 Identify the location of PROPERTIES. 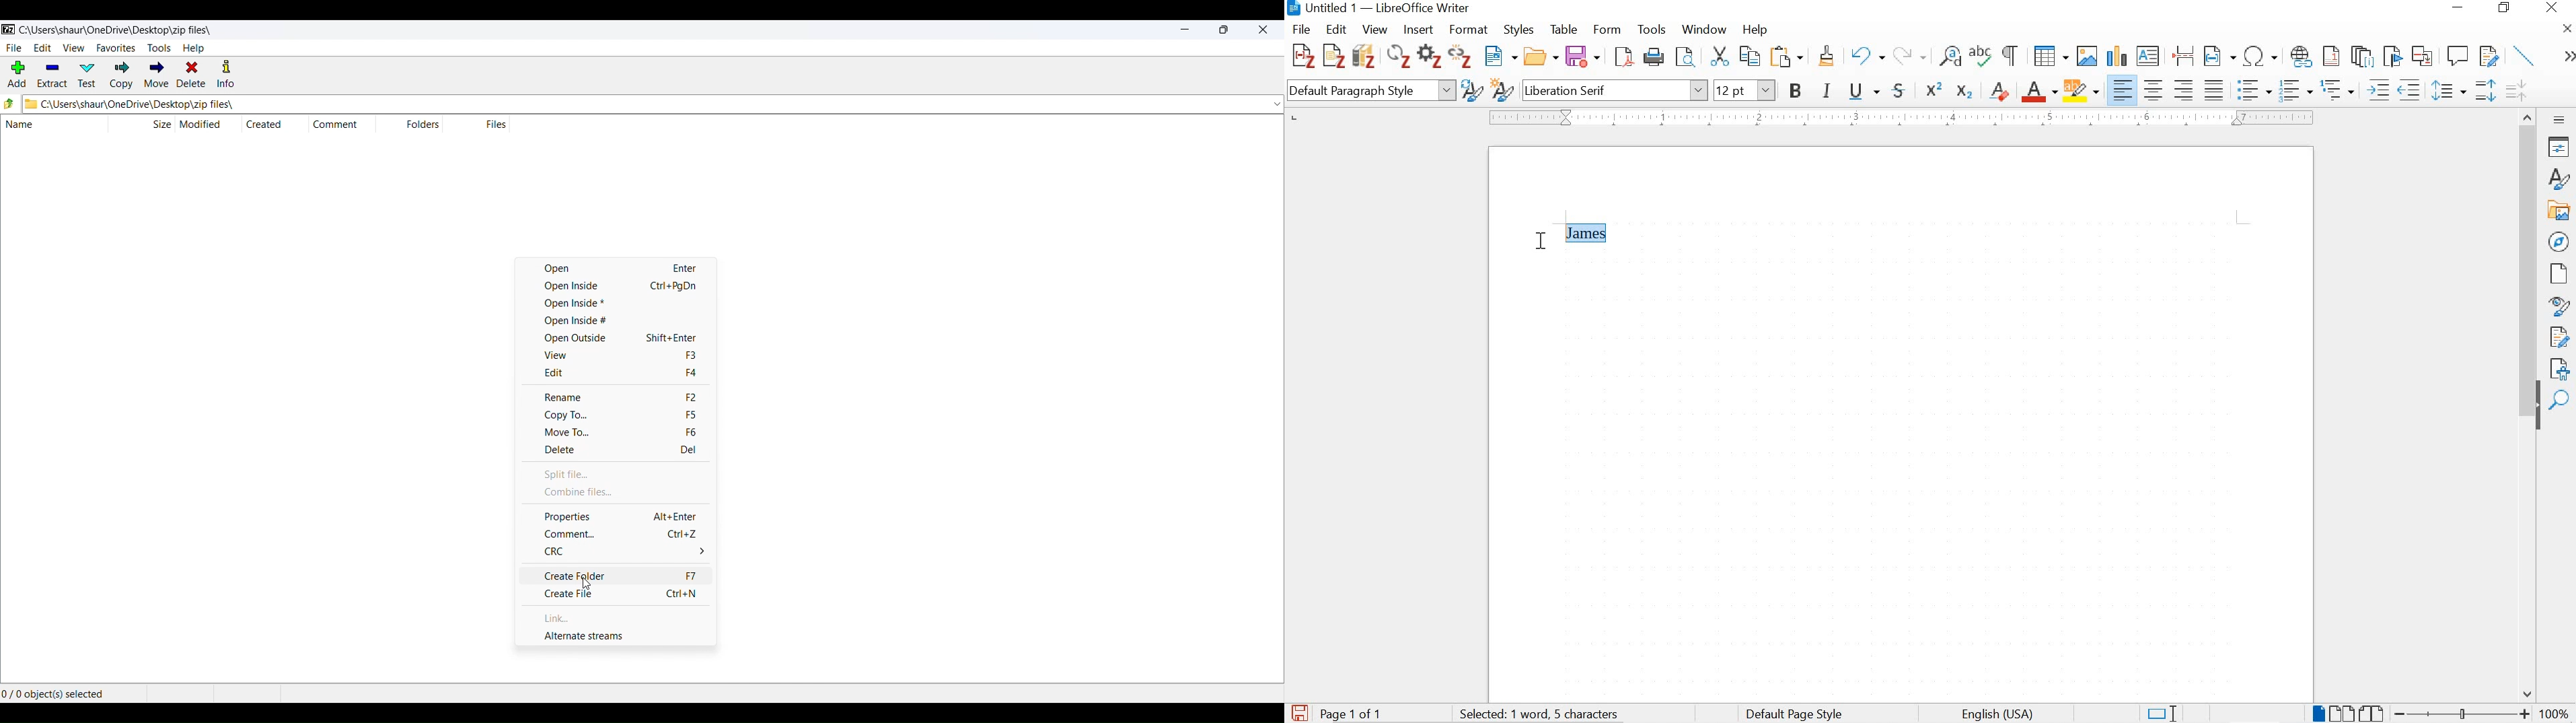
(630, 515).